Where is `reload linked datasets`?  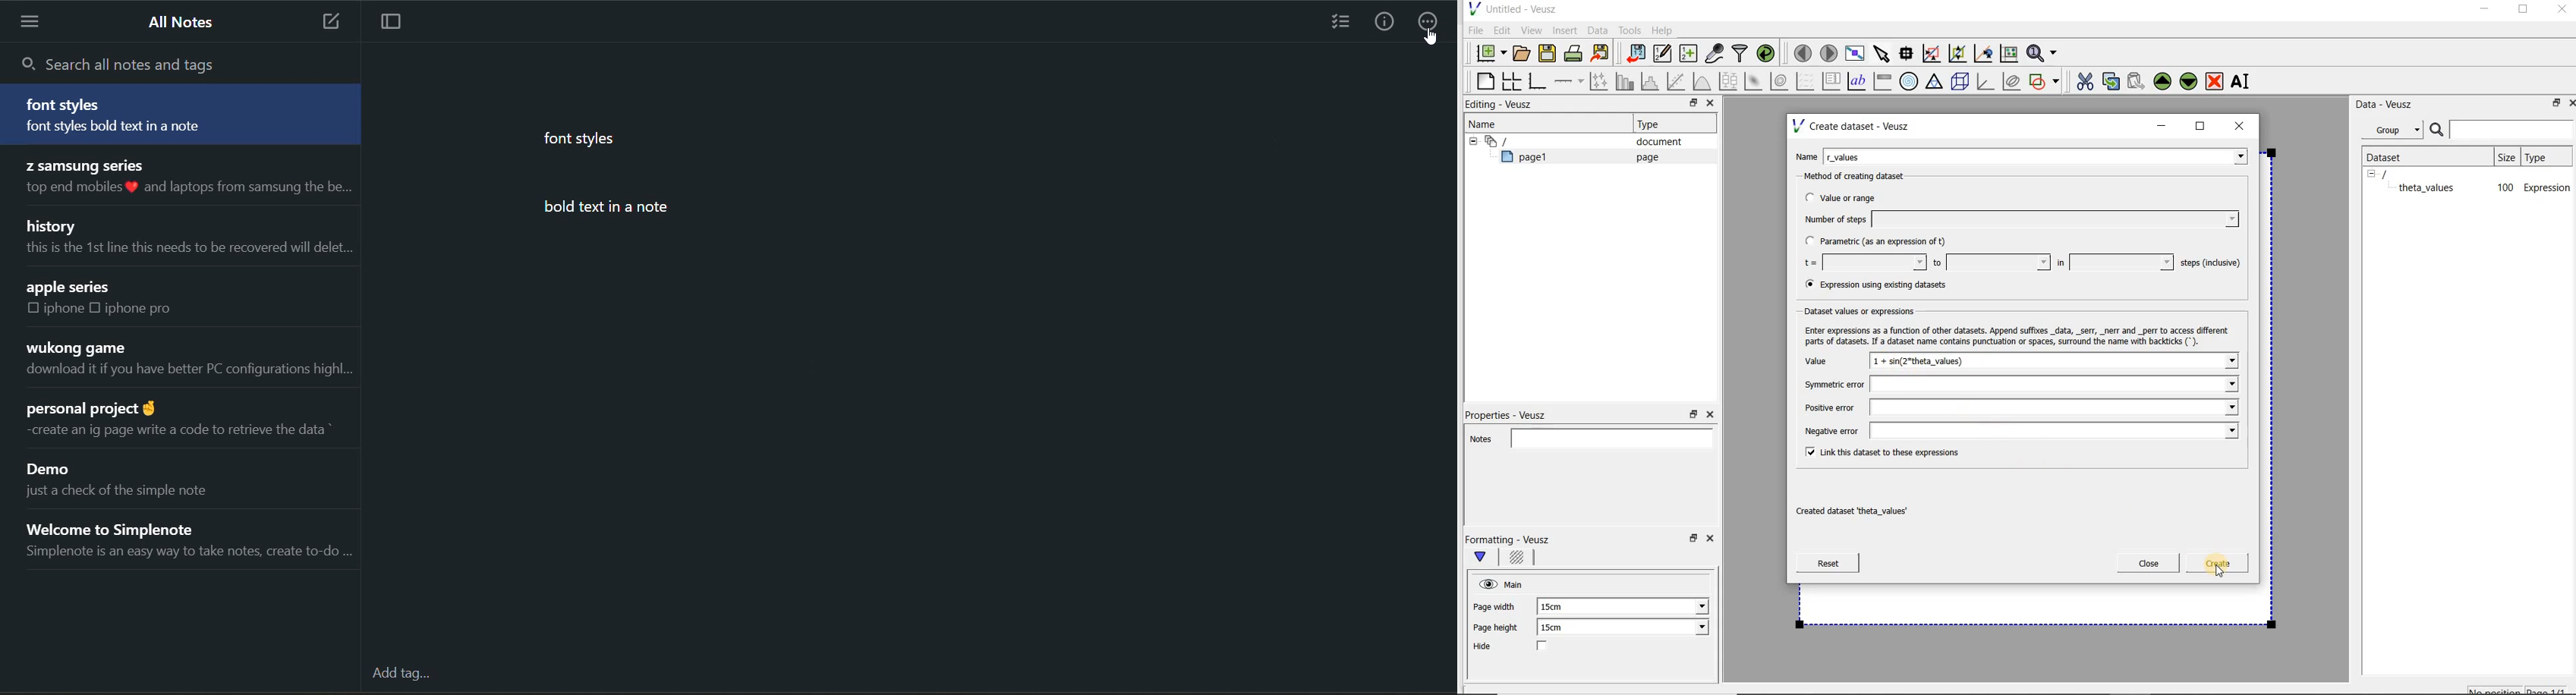 reload linked datasets is located at coordinates (1768, 54).